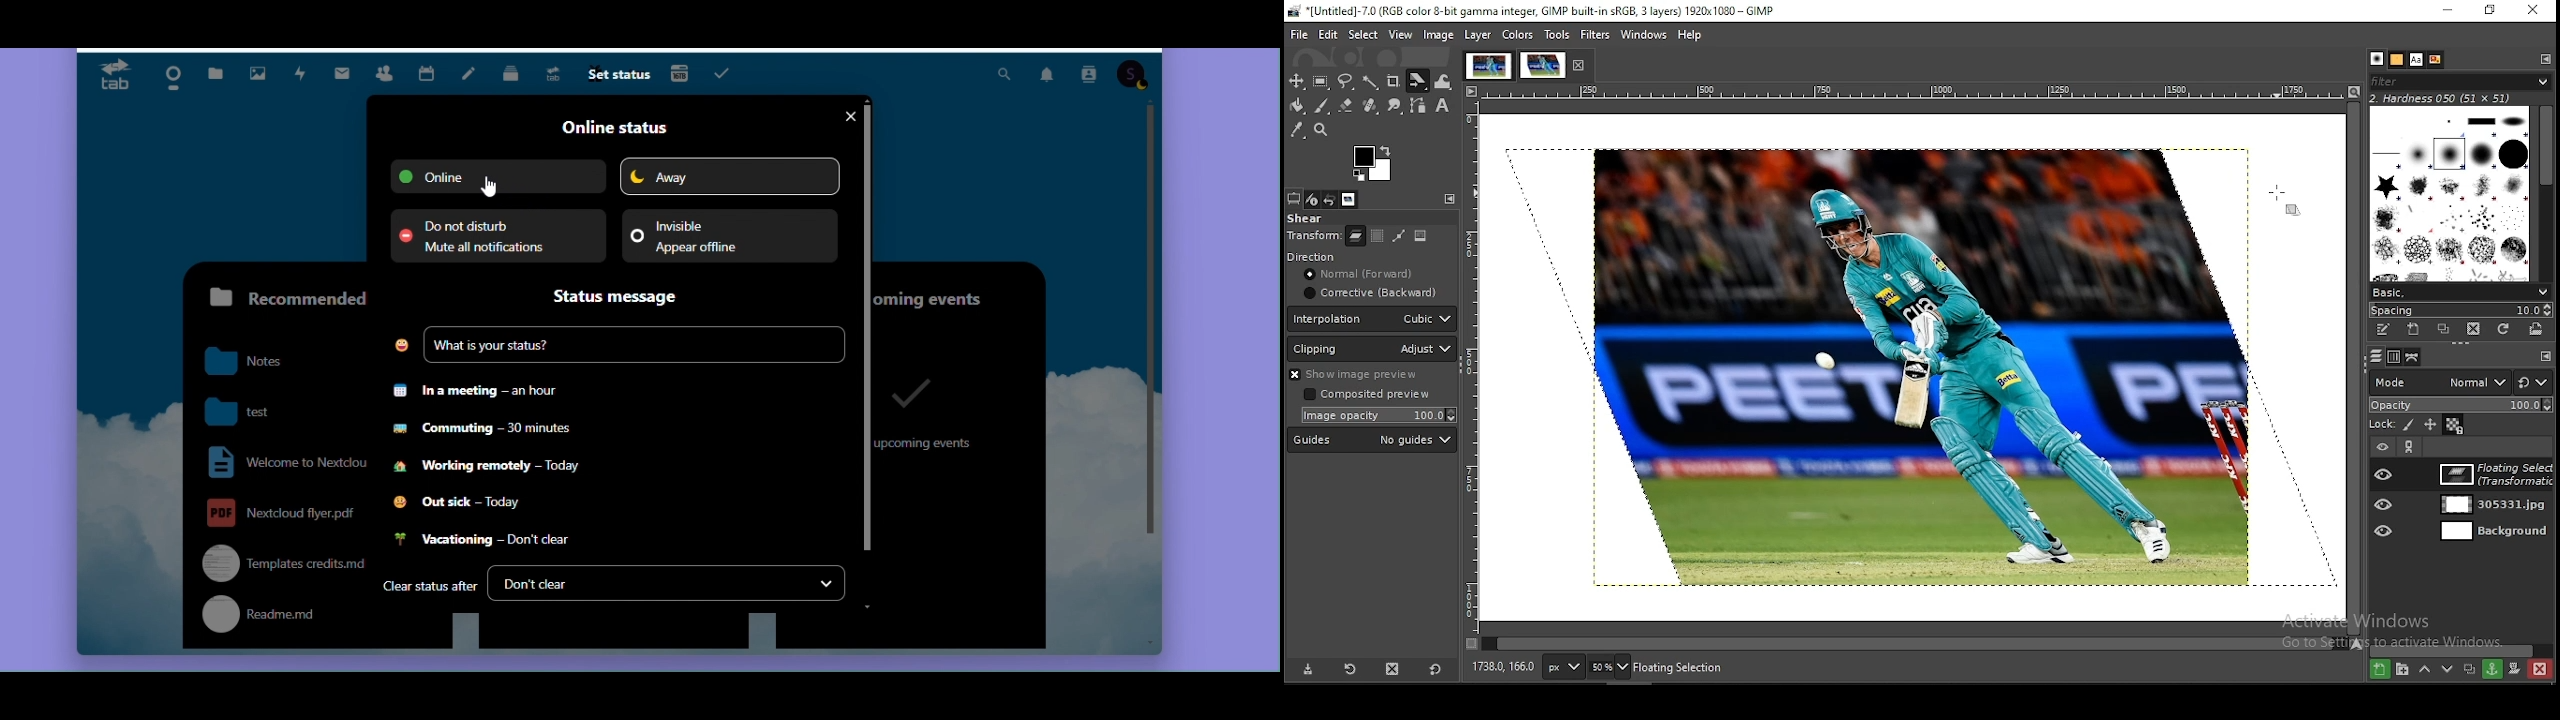  I want to click on filter, so click(2461, 81).